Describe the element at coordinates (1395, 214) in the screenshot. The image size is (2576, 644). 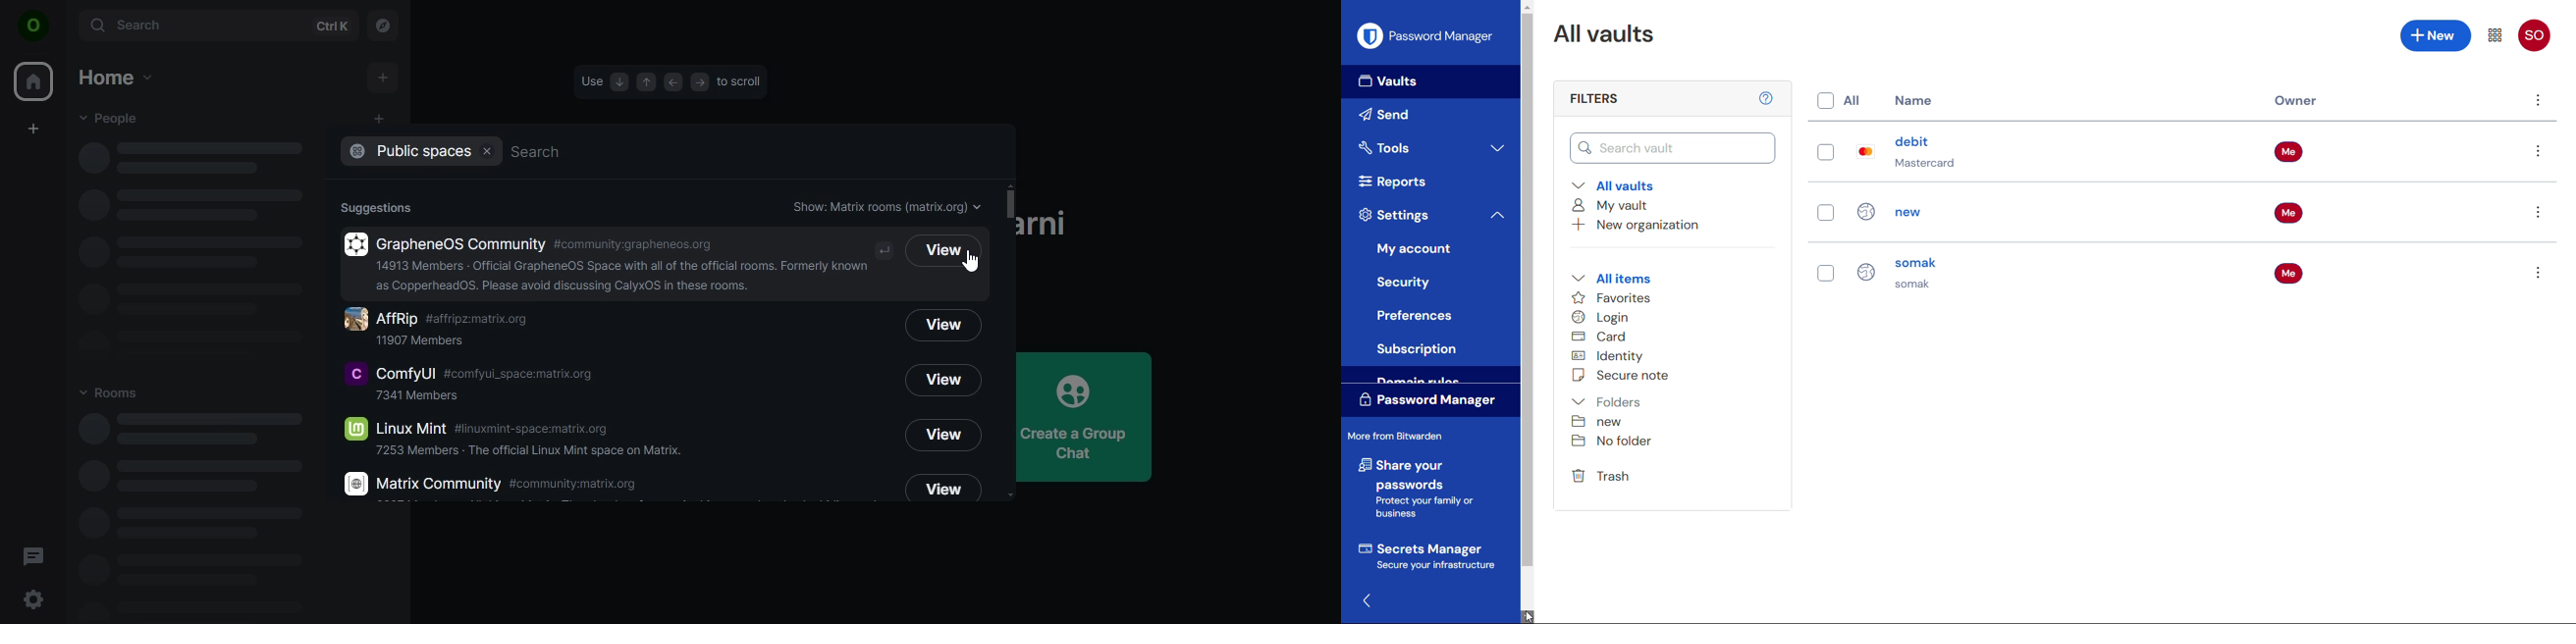
I see `Settings ` at that location.